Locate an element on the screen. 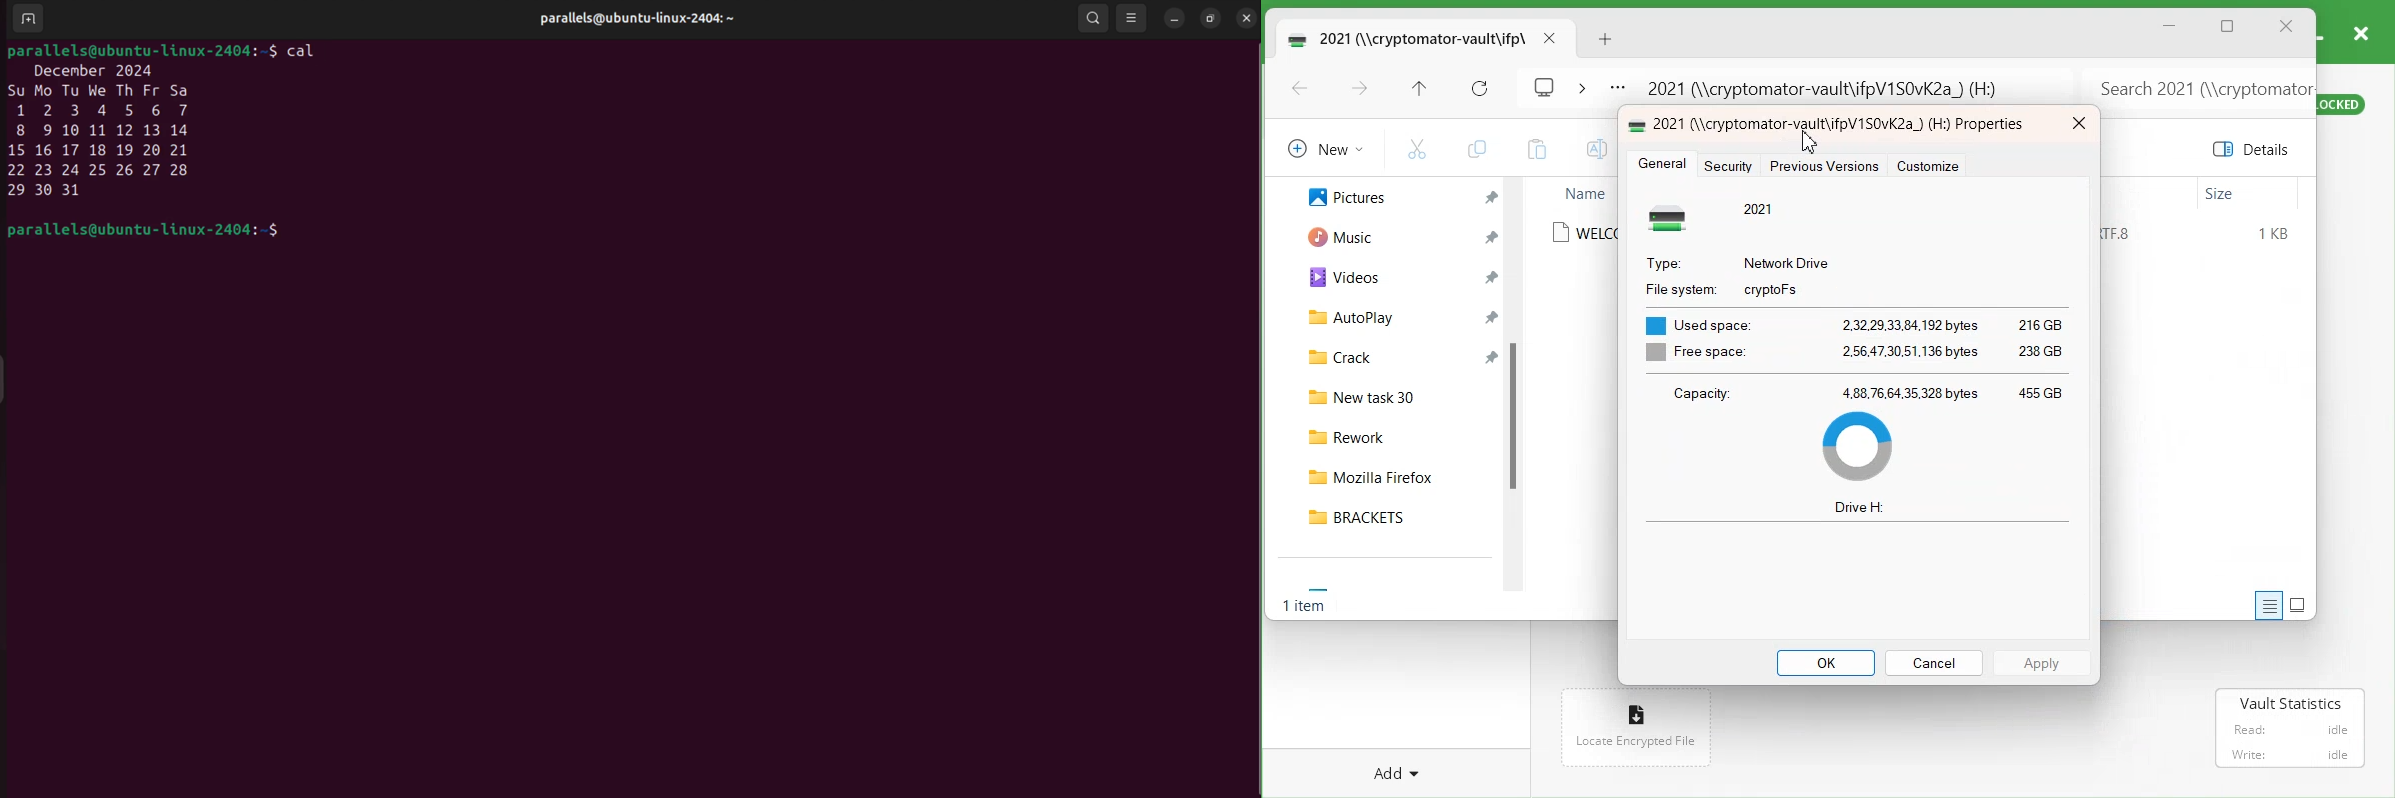 This screenshot has height=812, width=2408. Copy is located at coordinates (1476, 149).